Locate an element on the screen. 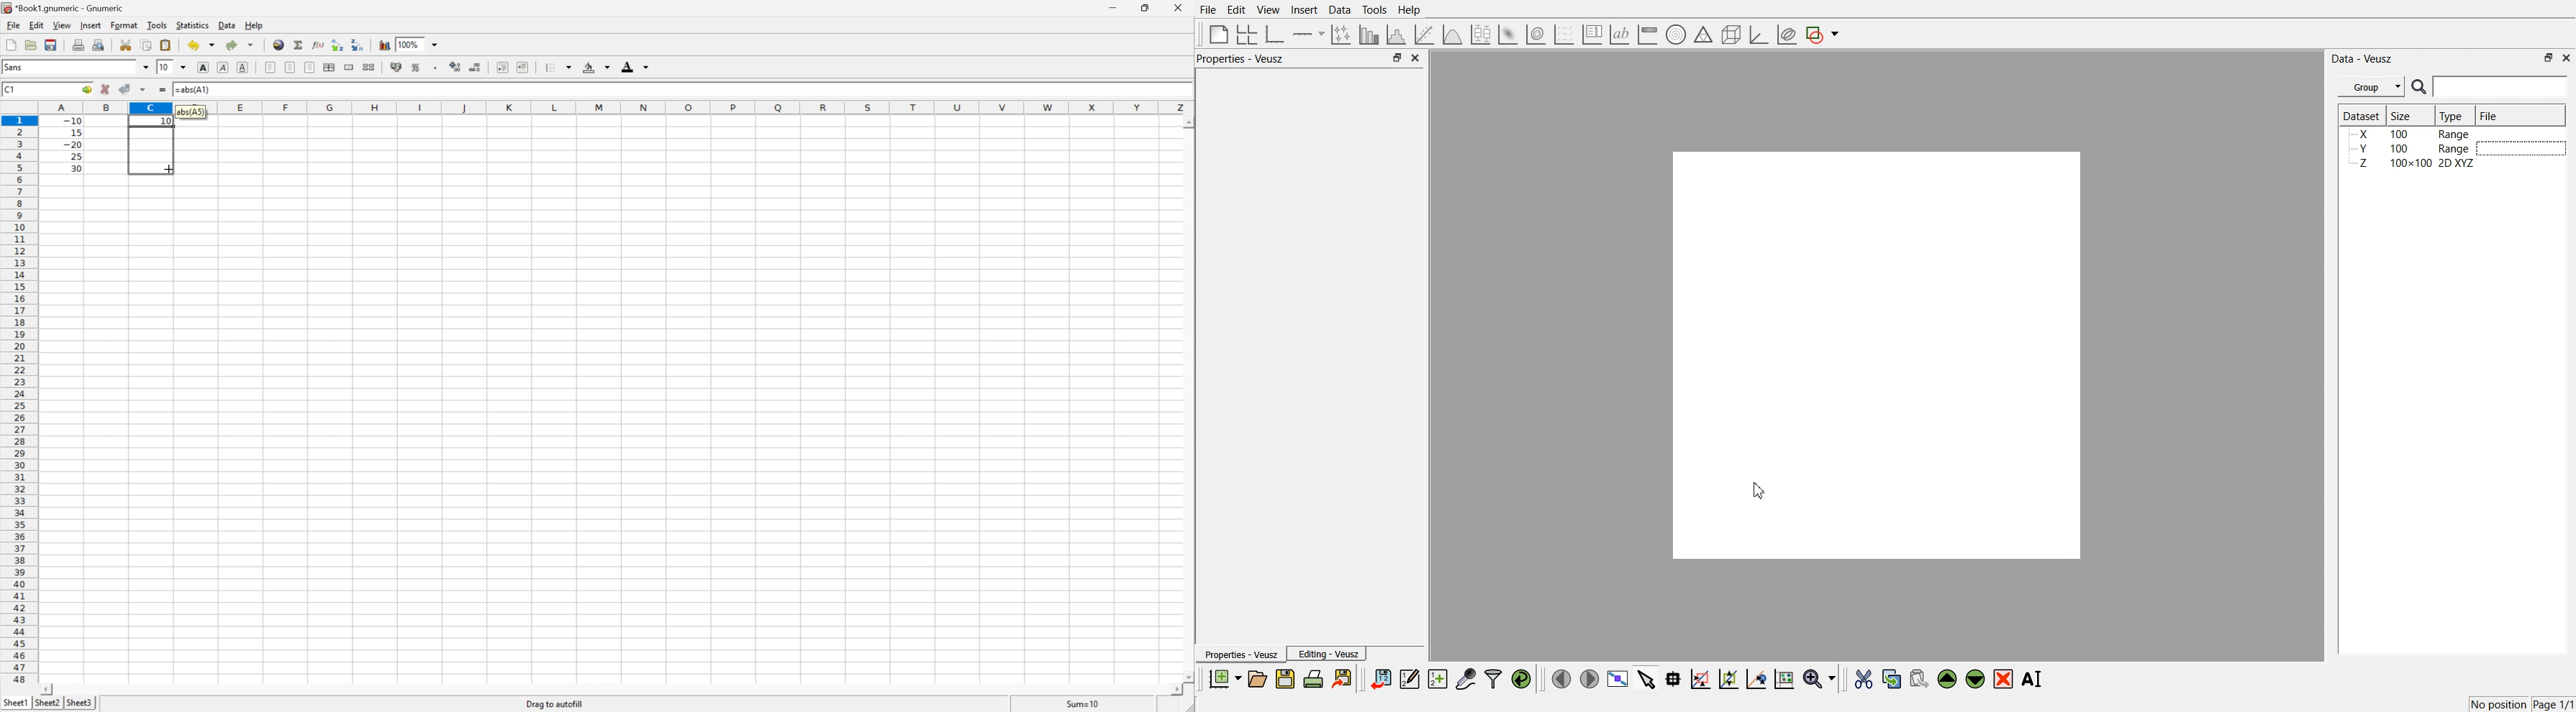 This screenshot has height=728, width=2576. Export to graphic format is located at coordinates (1343, 678).